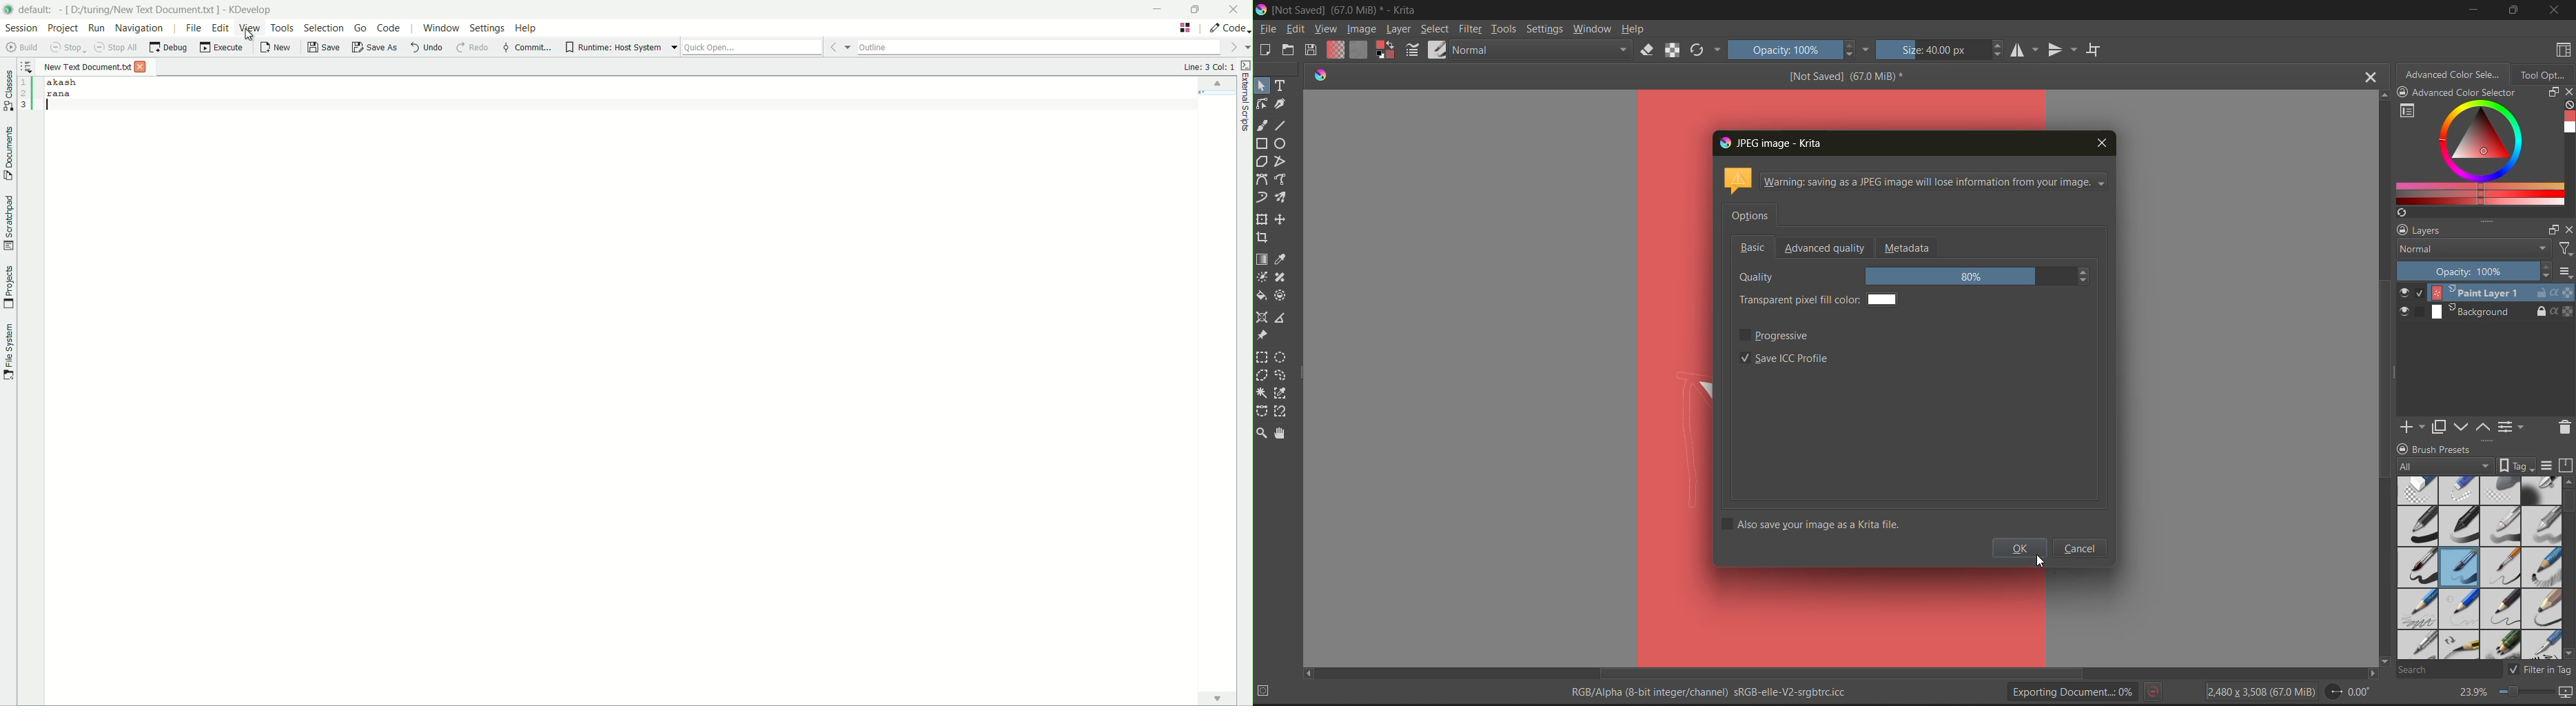 The image size is (2576, 728). I want to click on zoom, so click(2529, 693).